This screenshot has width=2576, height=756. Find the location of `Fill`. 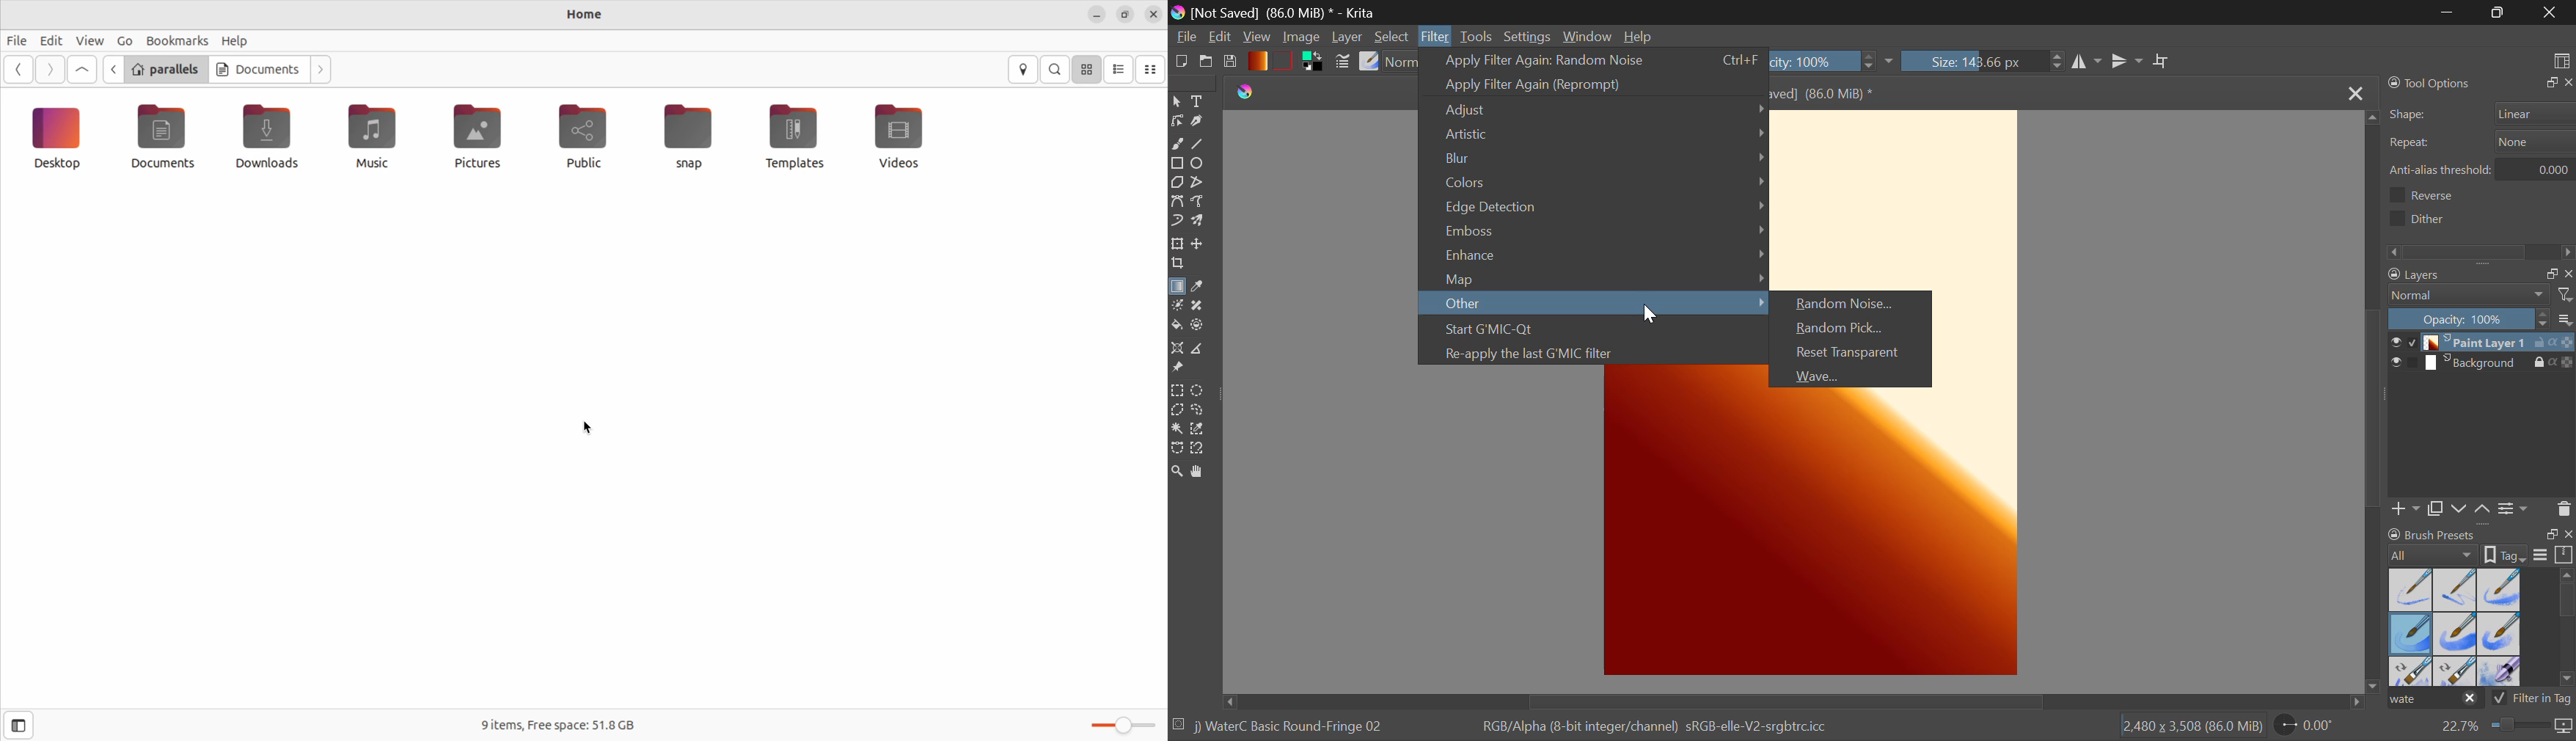

Fill is located at coordinates (1178, 326).